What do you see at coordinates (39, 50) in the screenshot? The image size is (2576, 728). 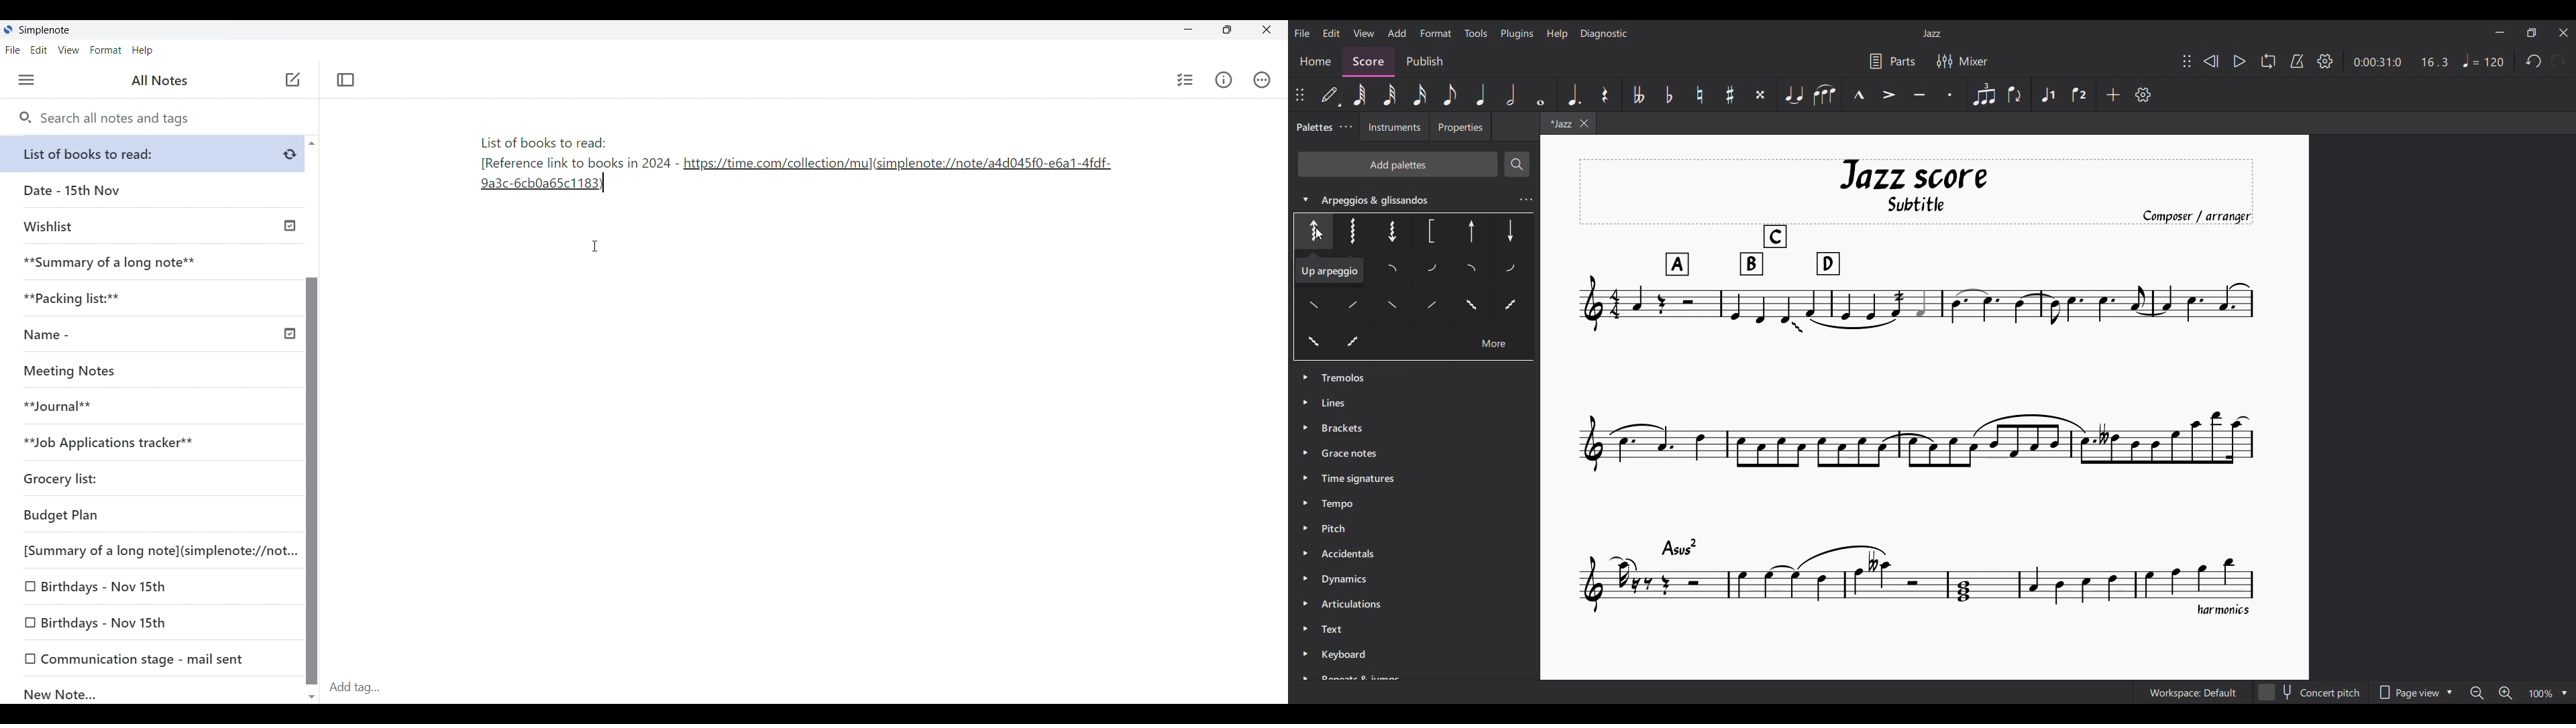 I see `Edit` at bounding box center [39, 50].